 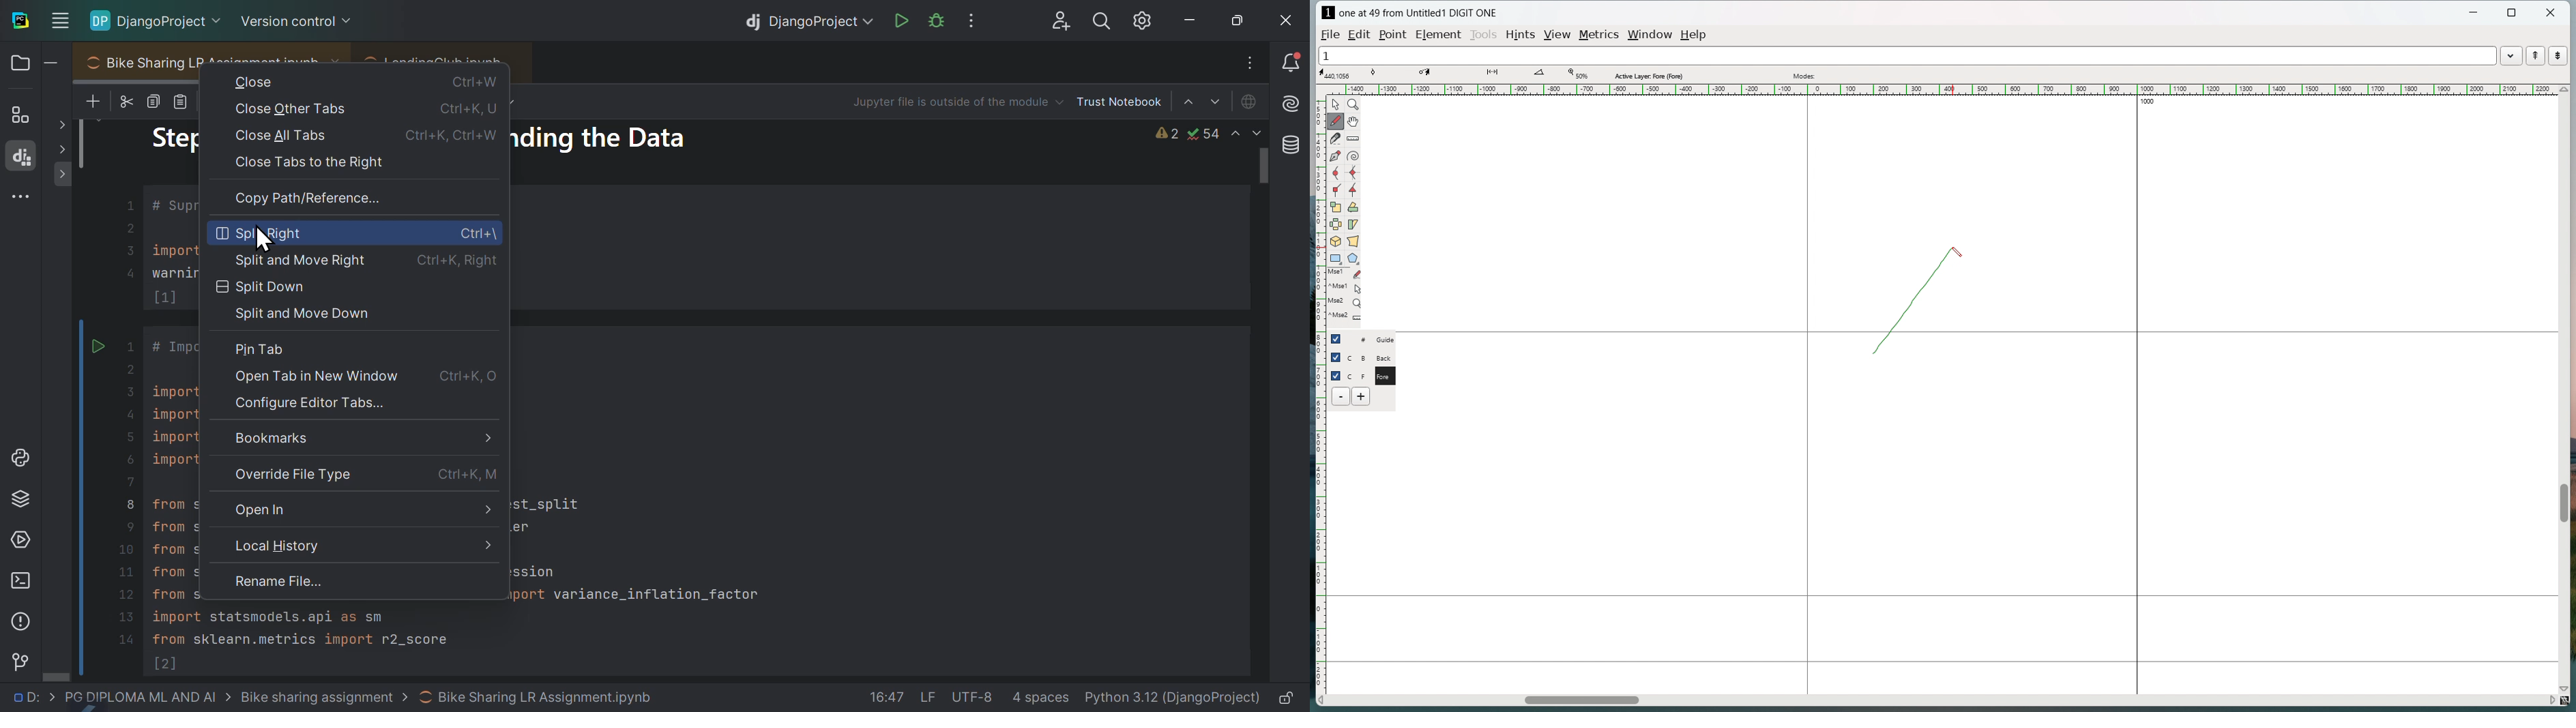 What do you see at coordinates (1328, 13) in the screenshot?
I see `logo` at bounding box center [1328, 13].